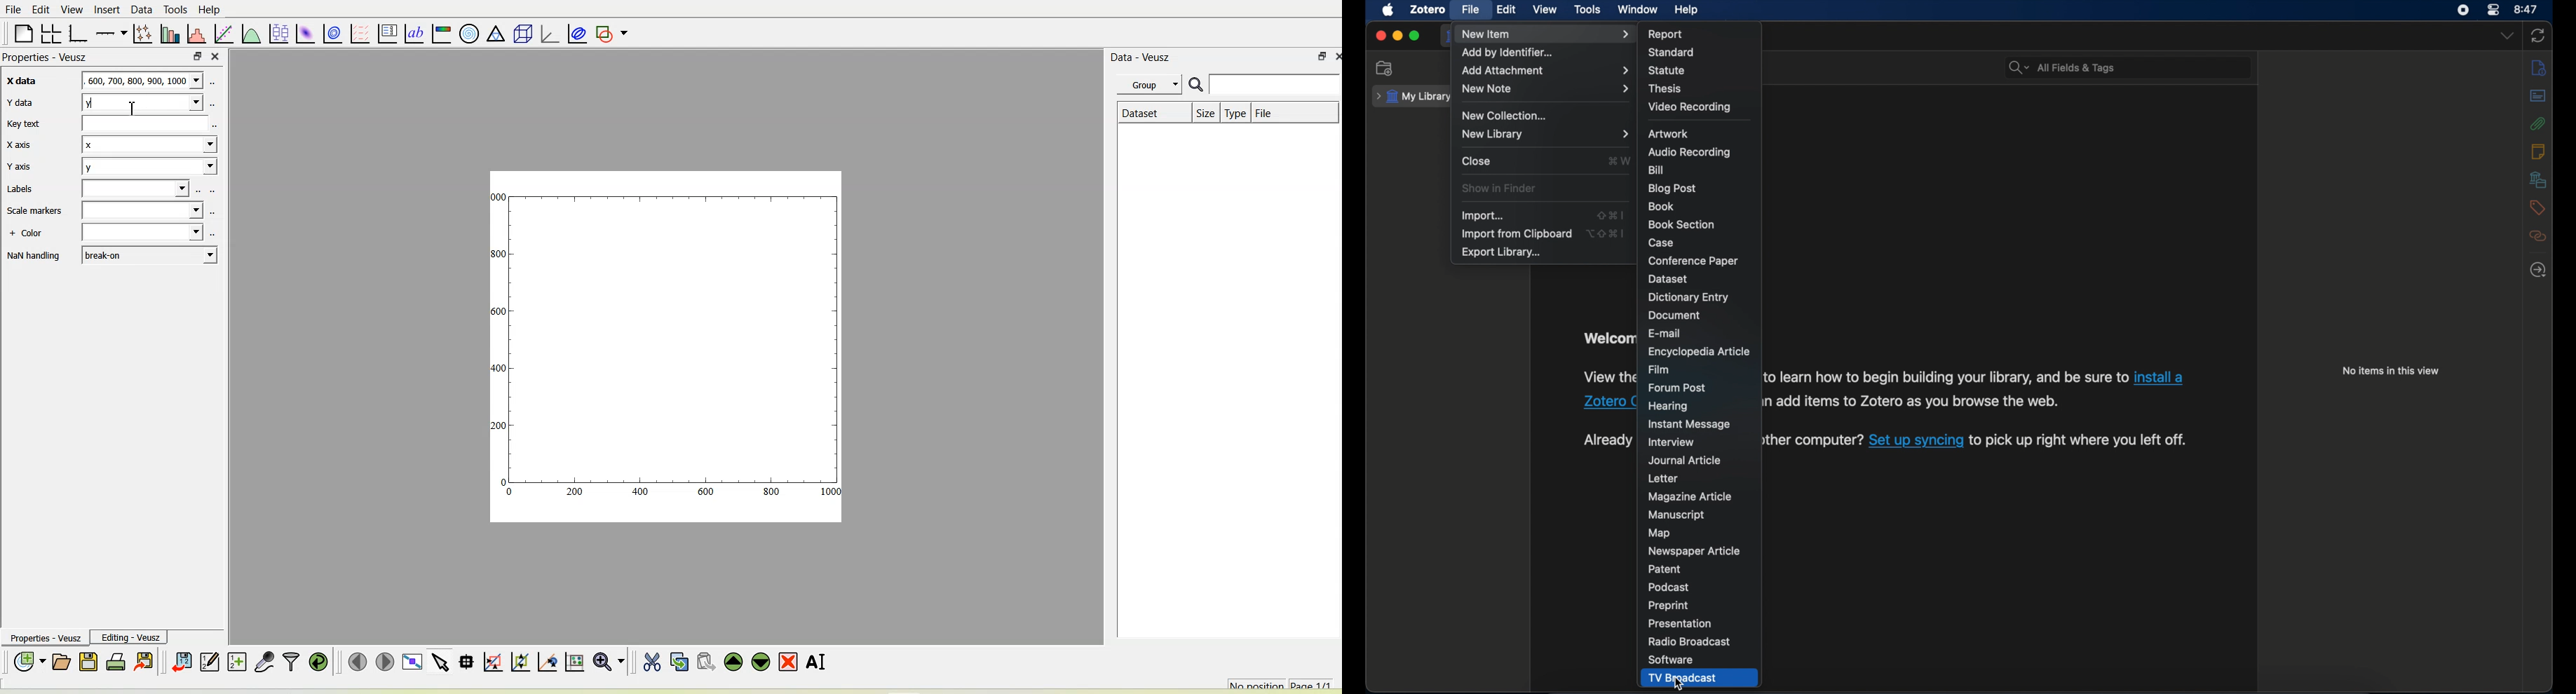  Describe the element at coordinates (2537, 37) in the screenshot. I see `sync` at that location.